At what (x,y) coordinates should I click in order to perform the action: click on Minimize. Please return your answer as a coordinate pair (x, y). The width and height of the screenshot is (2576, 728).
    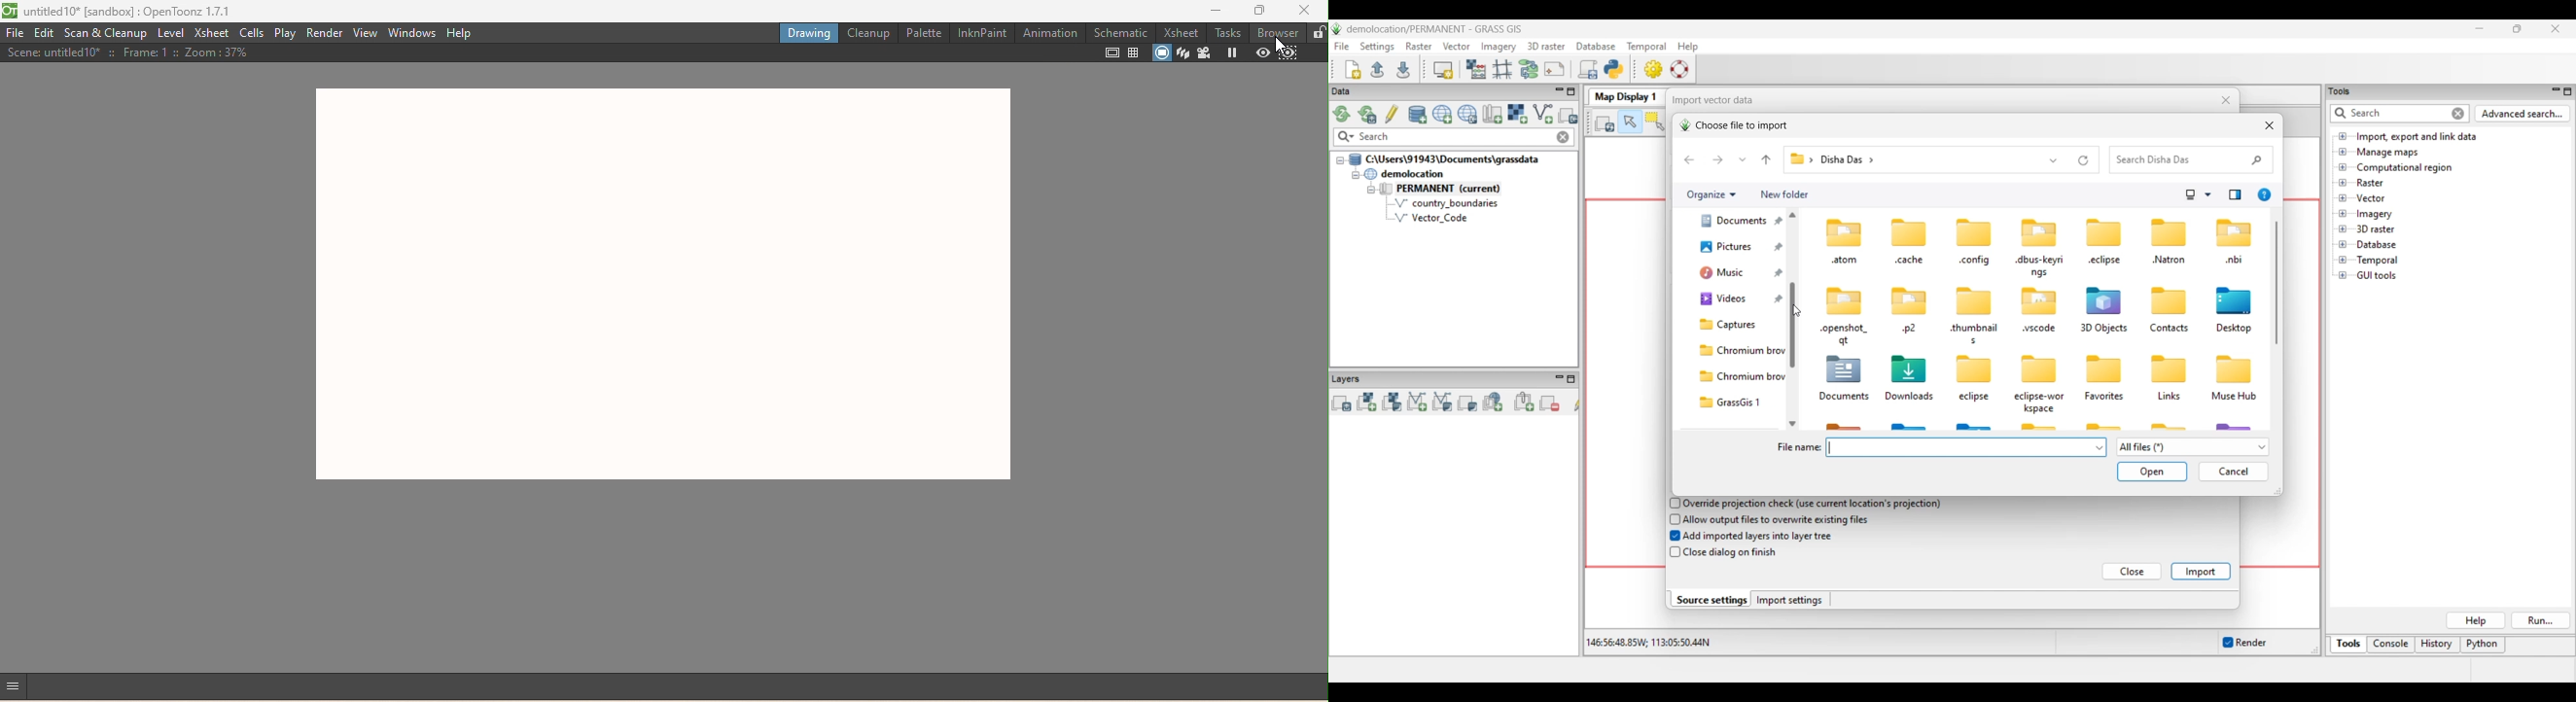
    Looking at the image, I should click on (1211, 10).